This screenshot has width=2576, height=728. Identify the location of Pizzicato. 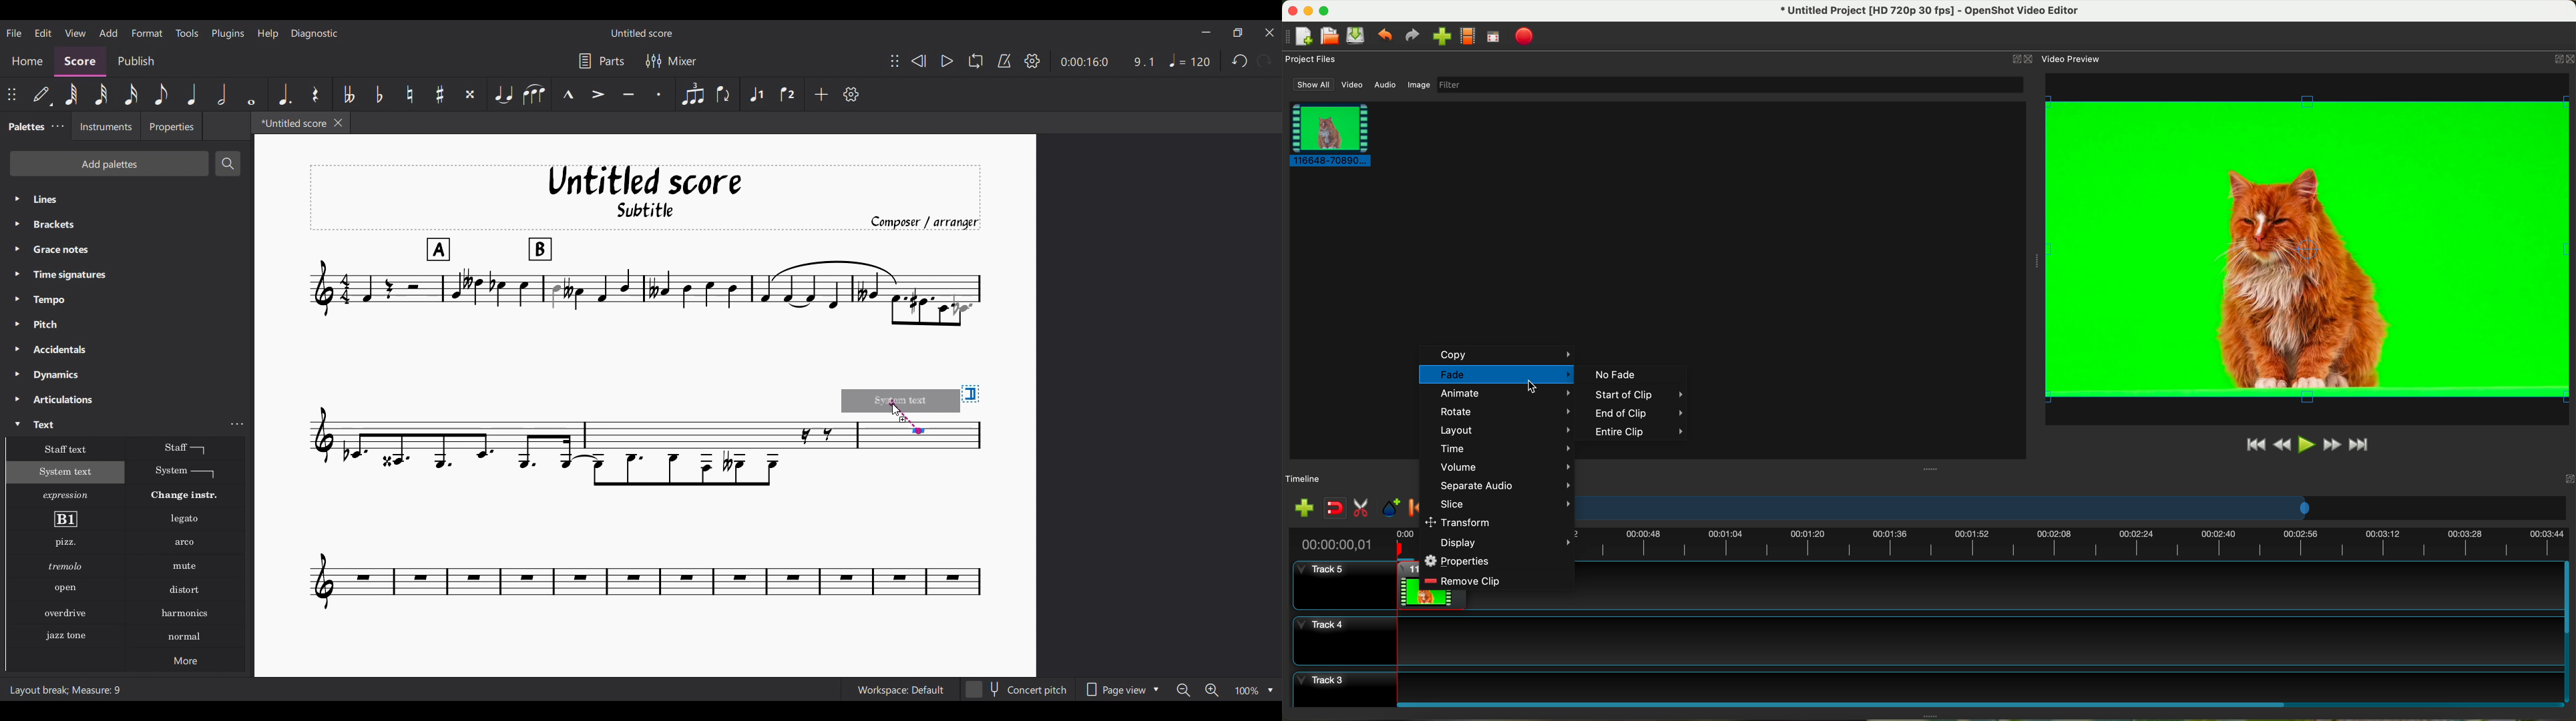
(65, 542).